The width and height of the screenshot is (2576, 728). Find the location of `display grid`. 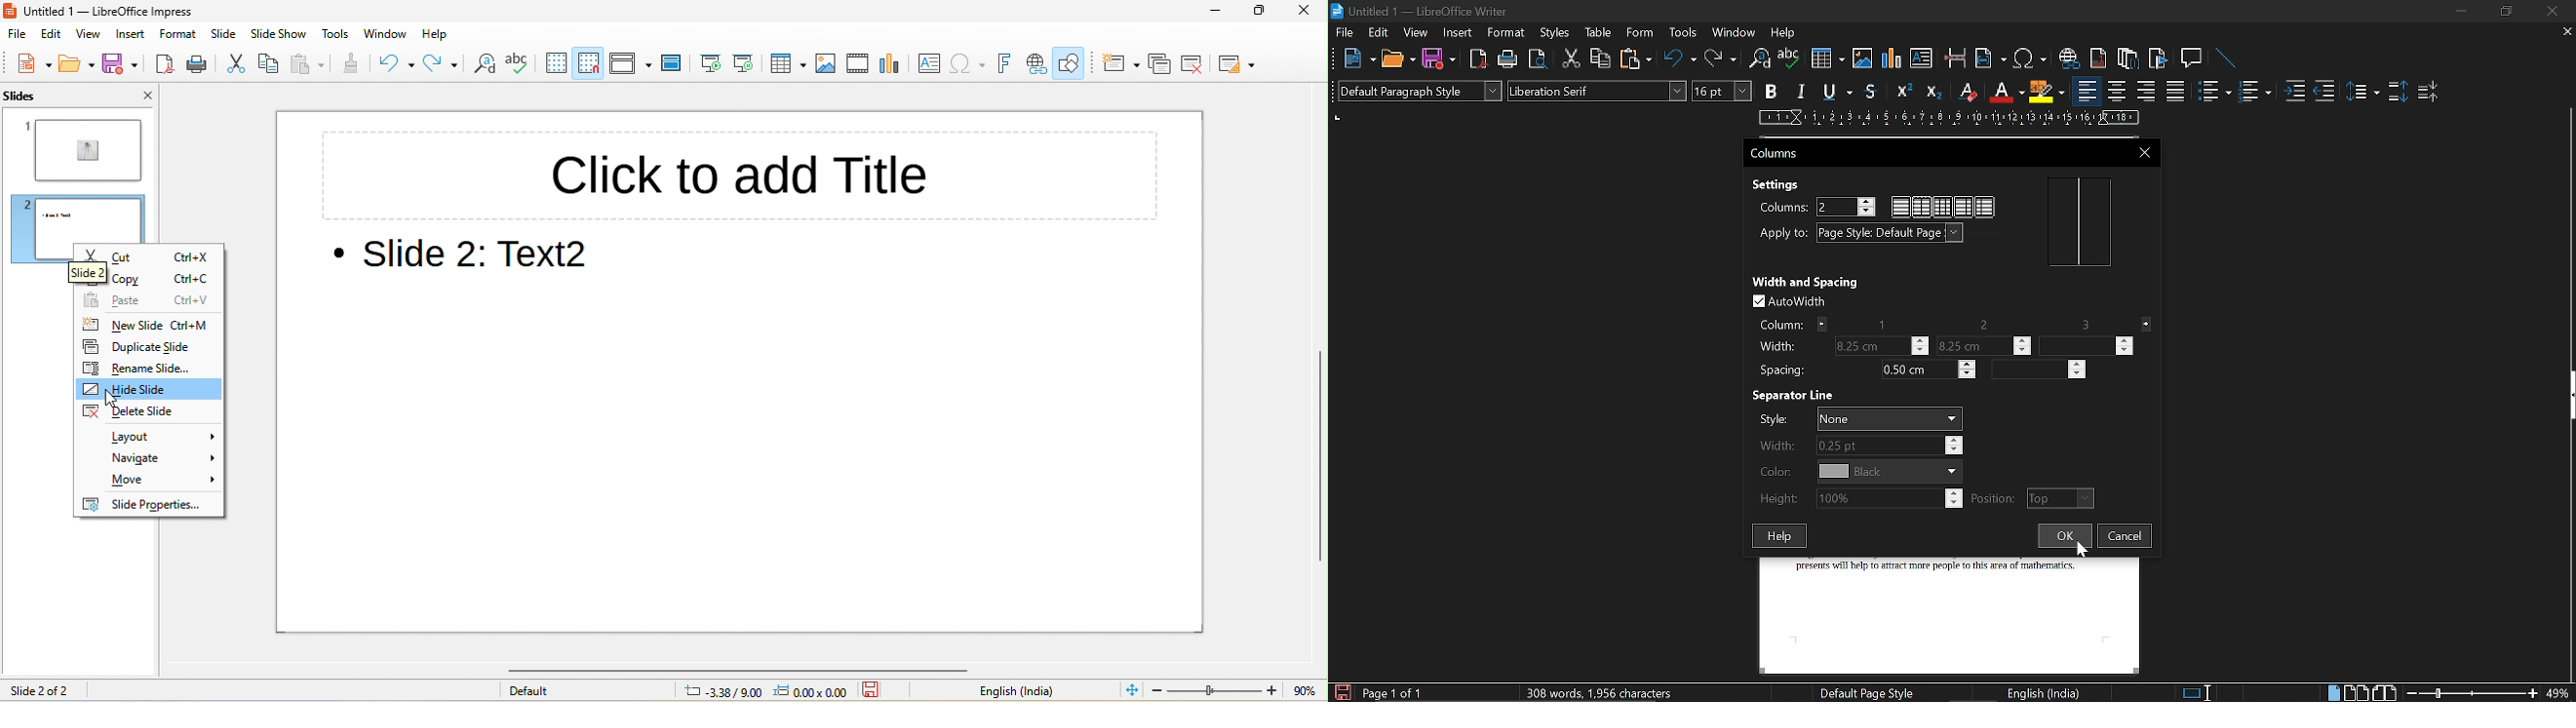

display grid is located at coordinates (560, 64).